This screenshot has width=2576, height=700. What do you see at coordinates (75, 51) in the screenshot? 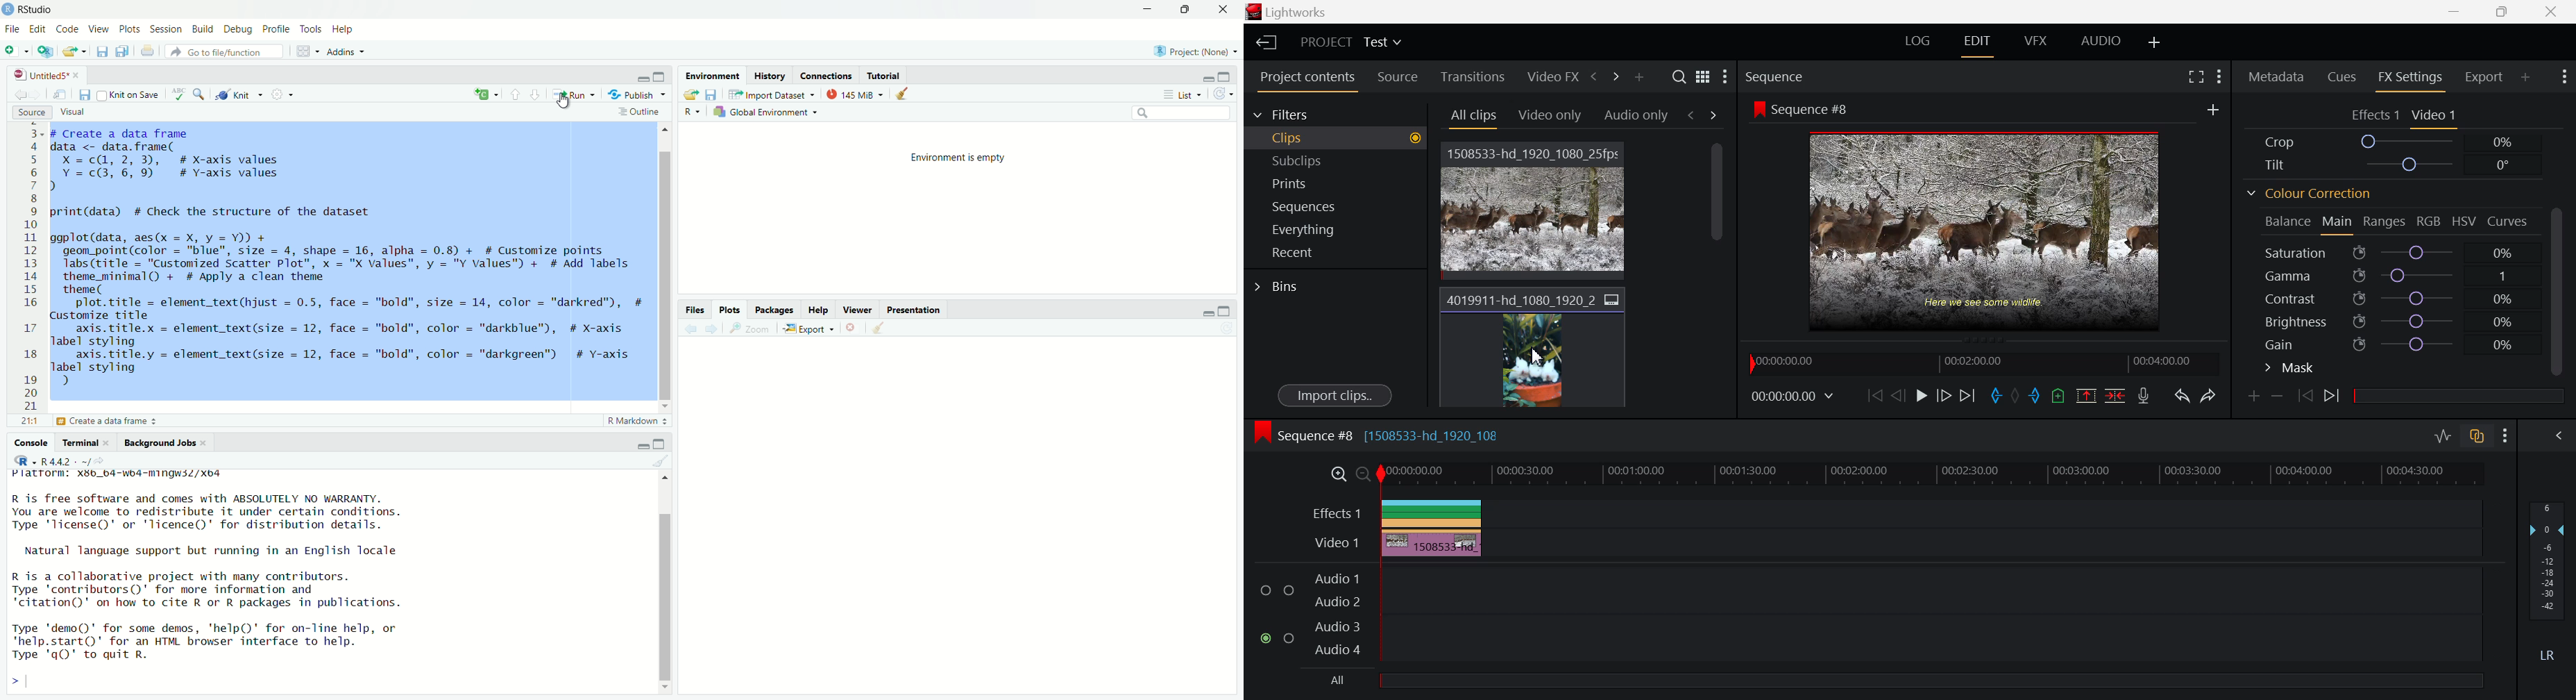
I see `Open an existing file` at bounding box center [75, 51].